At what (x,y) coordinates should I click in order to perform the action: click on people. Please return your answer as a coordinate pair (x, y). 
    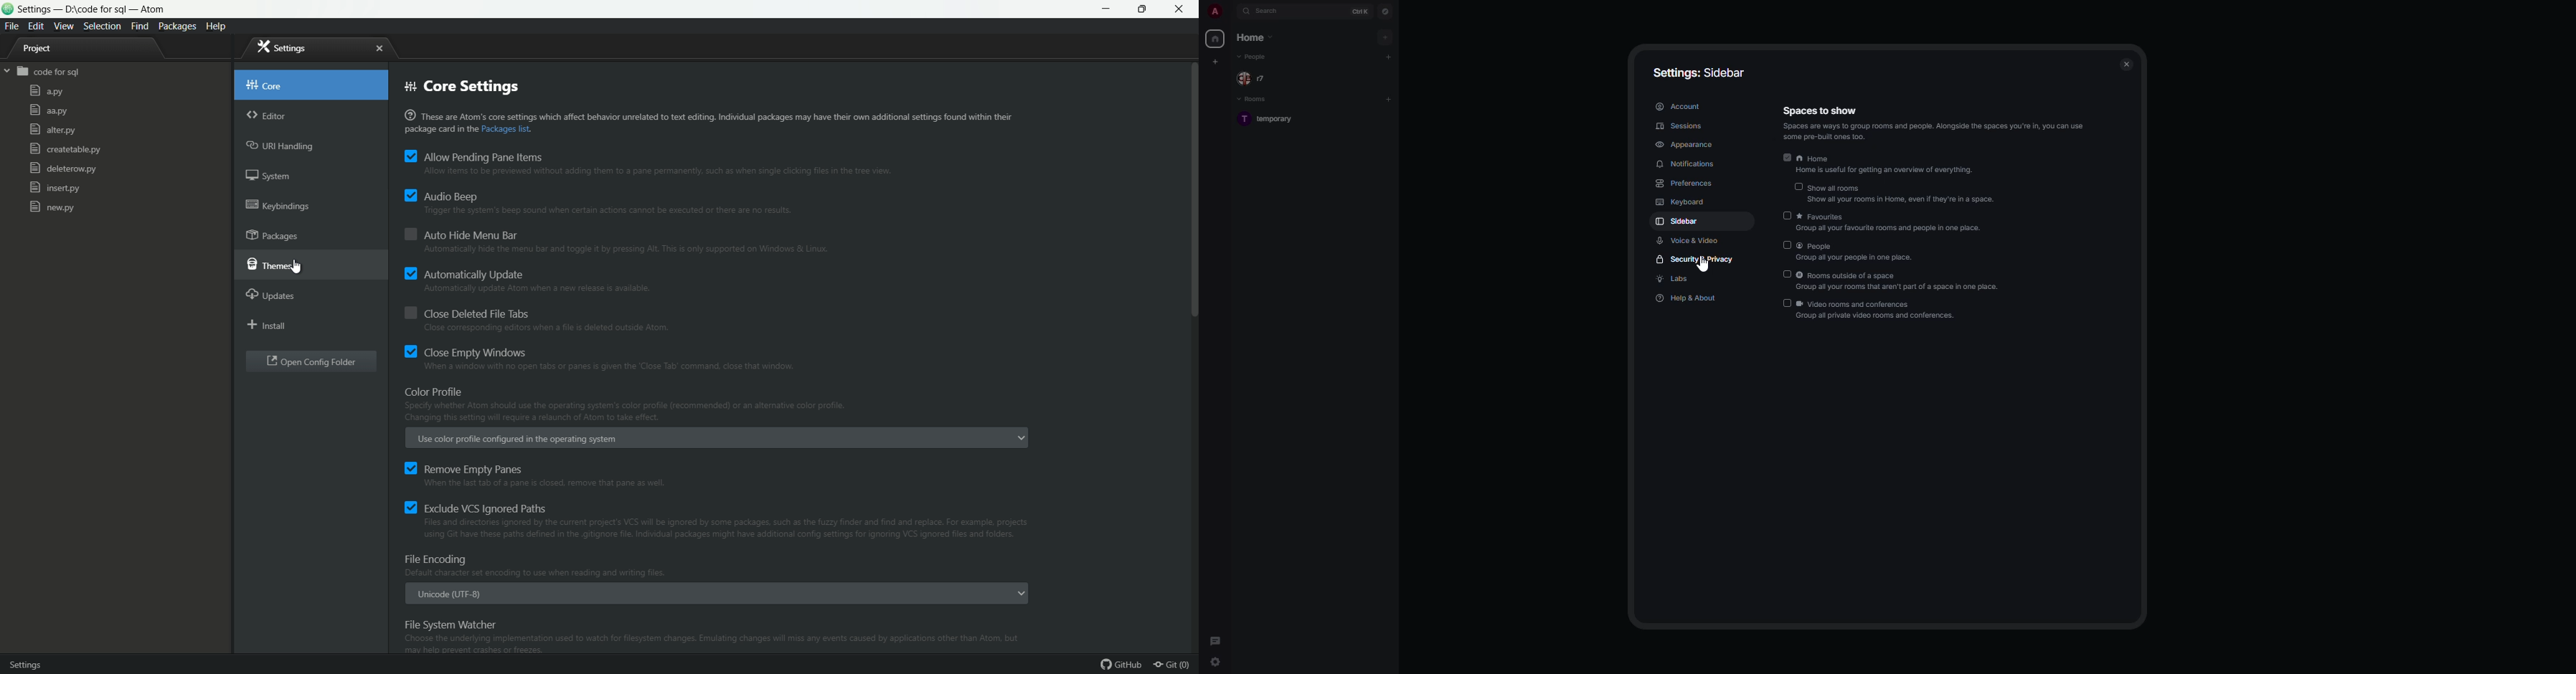
    Looking at the image, I should click on (1257, 58).